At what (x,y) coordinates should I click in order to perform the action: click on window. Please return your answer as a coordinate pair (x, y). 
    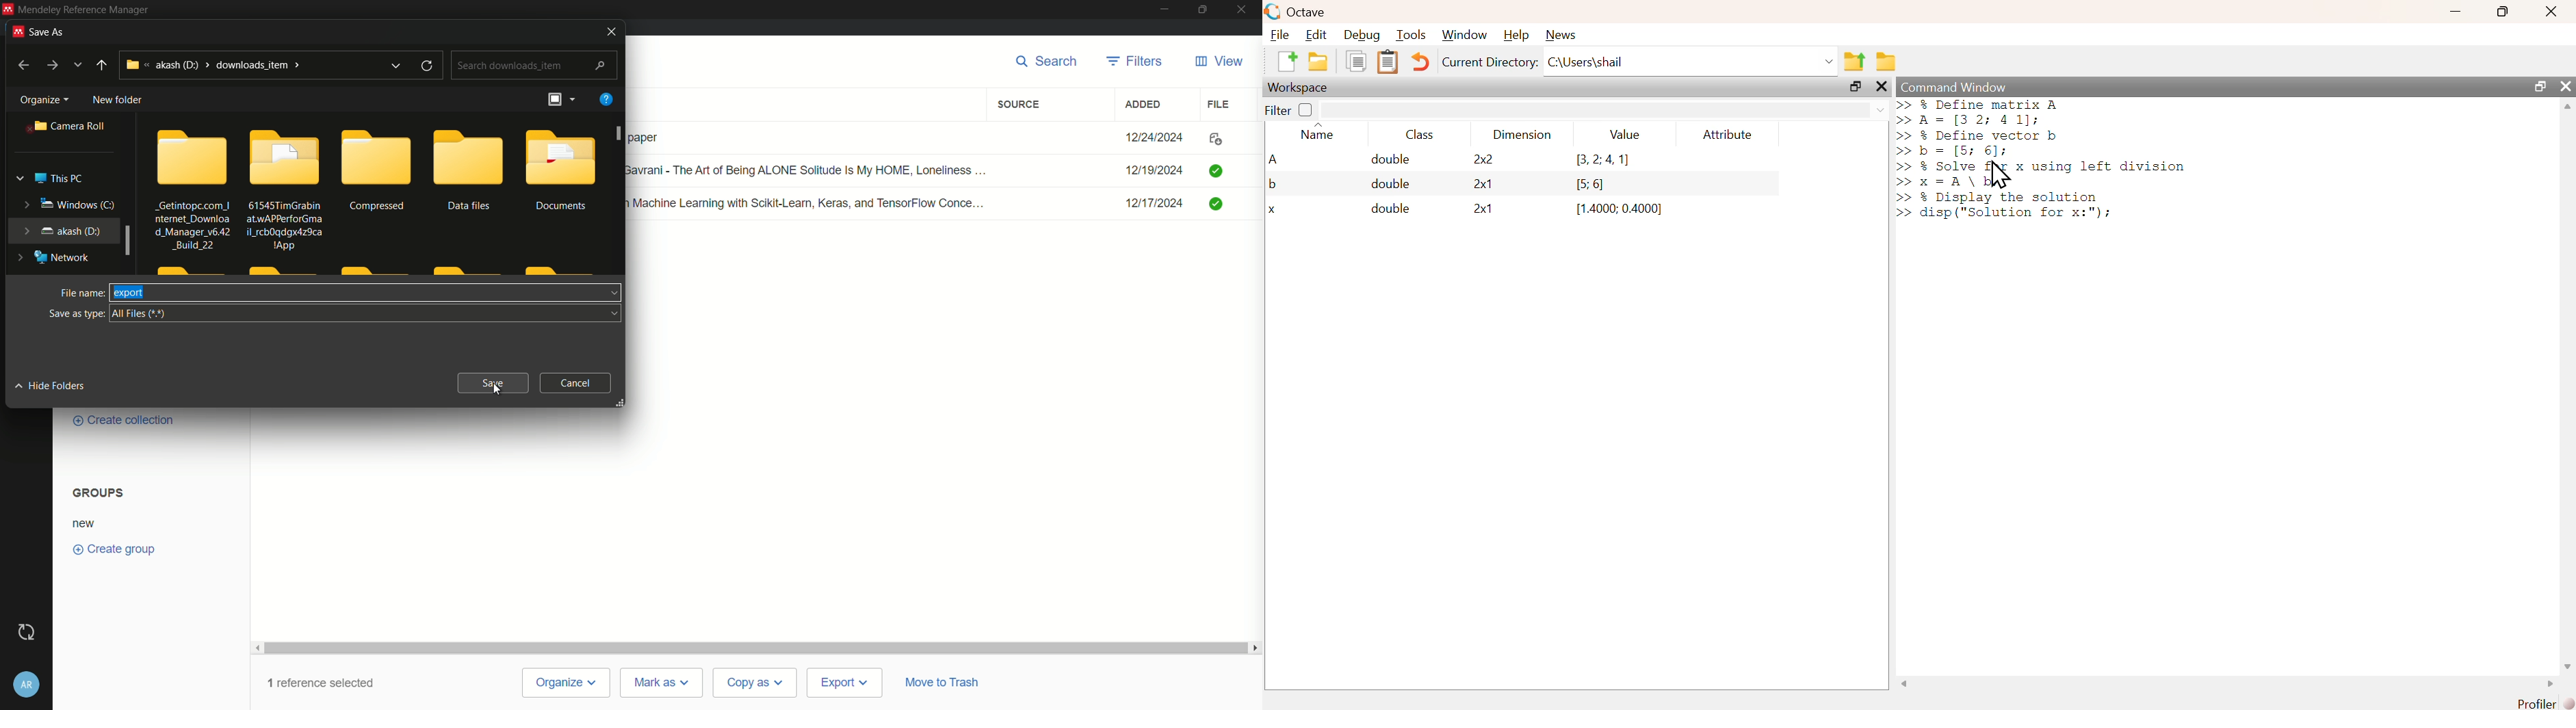
    Looking at the image, I should click on (1464, 36).